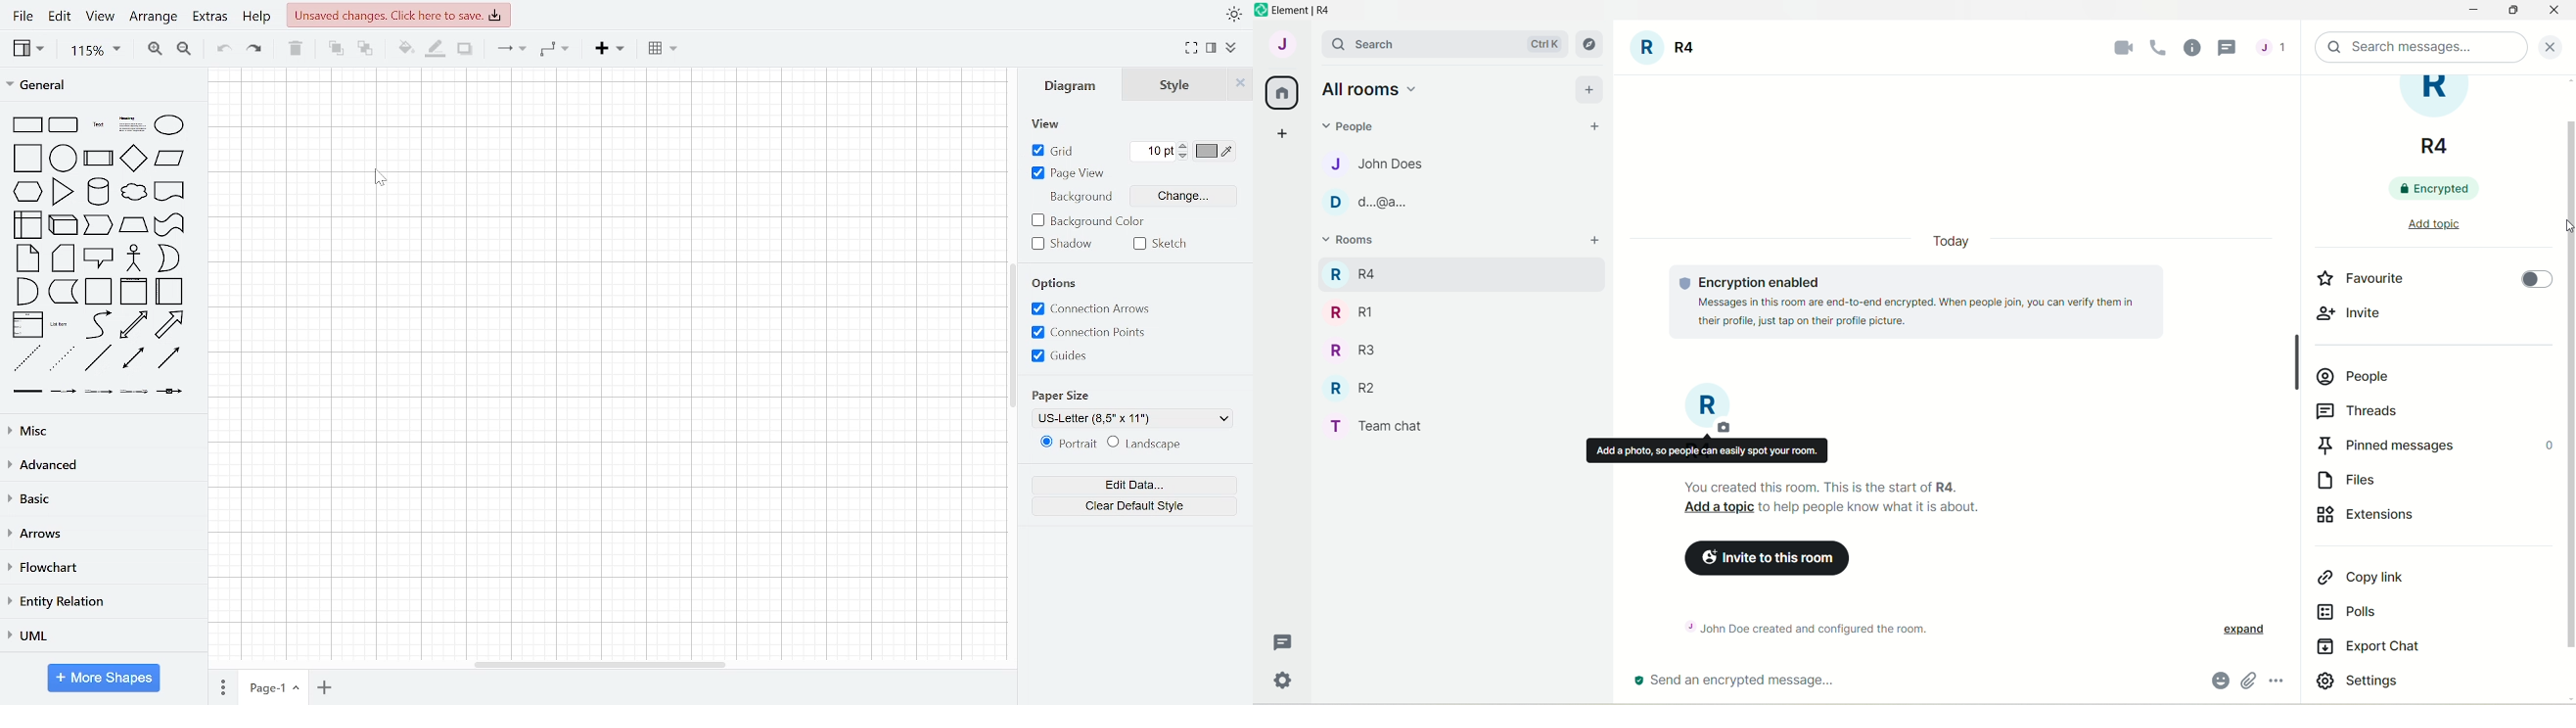 This screenshot has width=2576, height=728. Describe the element at coordinates (132, 193) in the screenshot. I see `cloud` at that location.